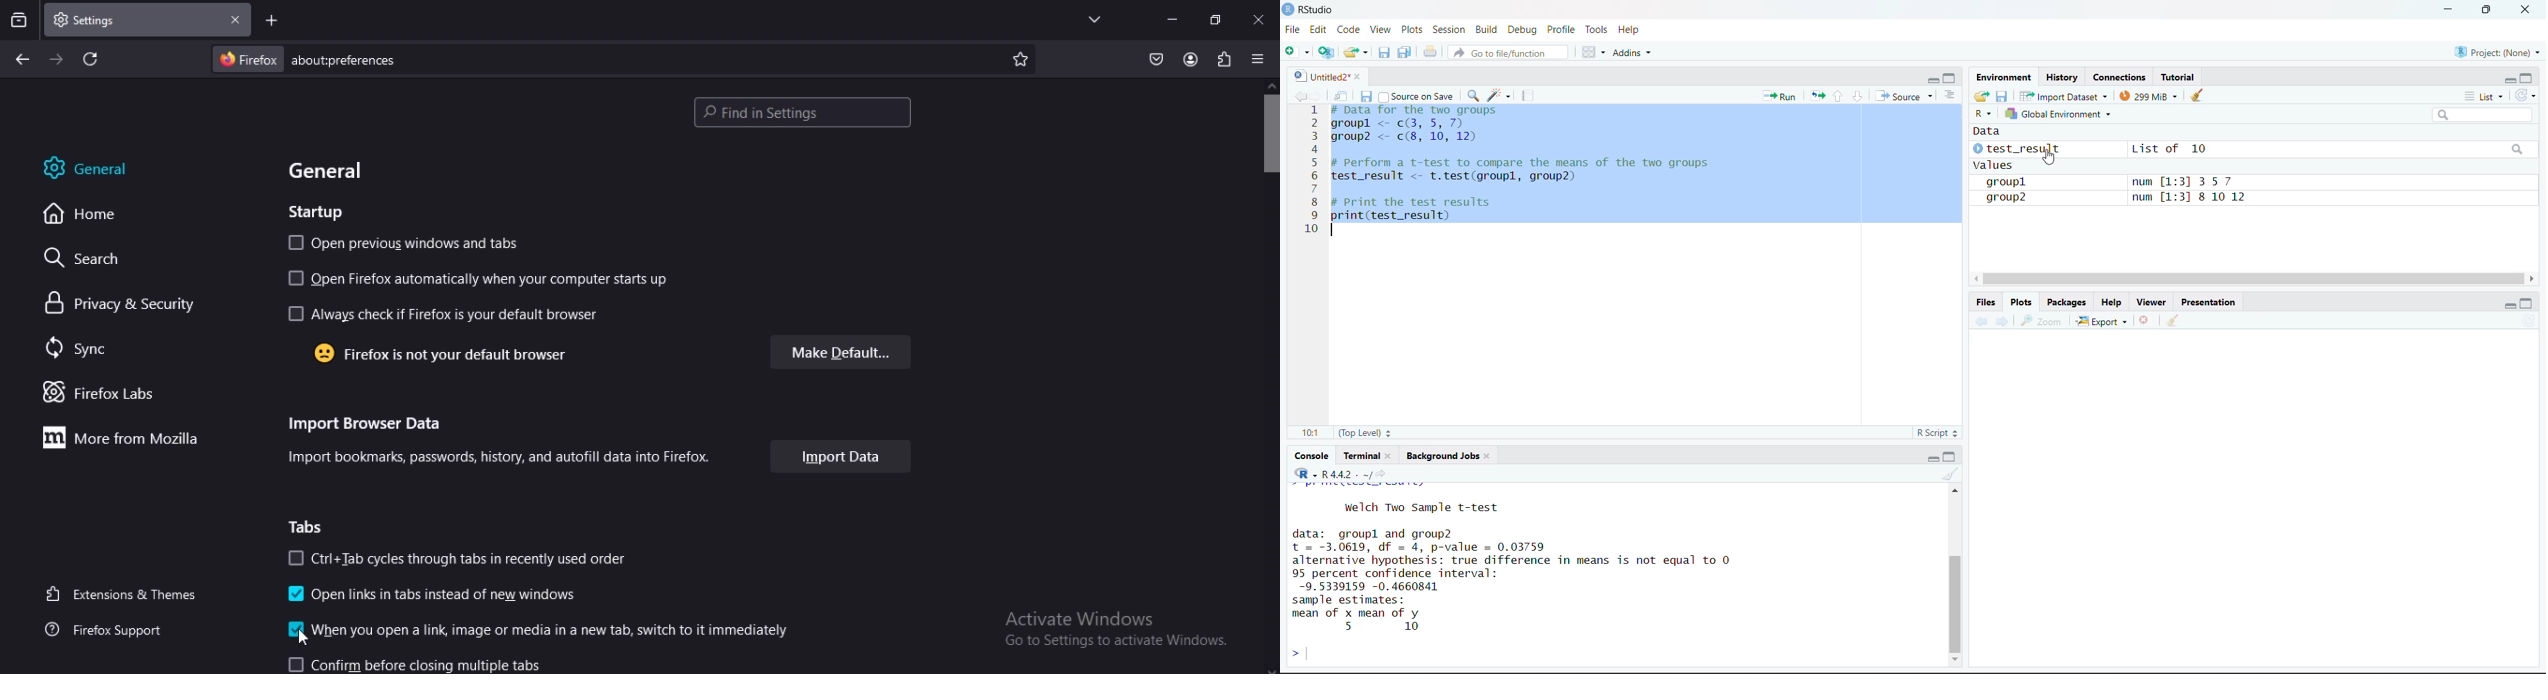 This screenshot has width=2548, height=700. I want to click on Help, so click(1633, 30).